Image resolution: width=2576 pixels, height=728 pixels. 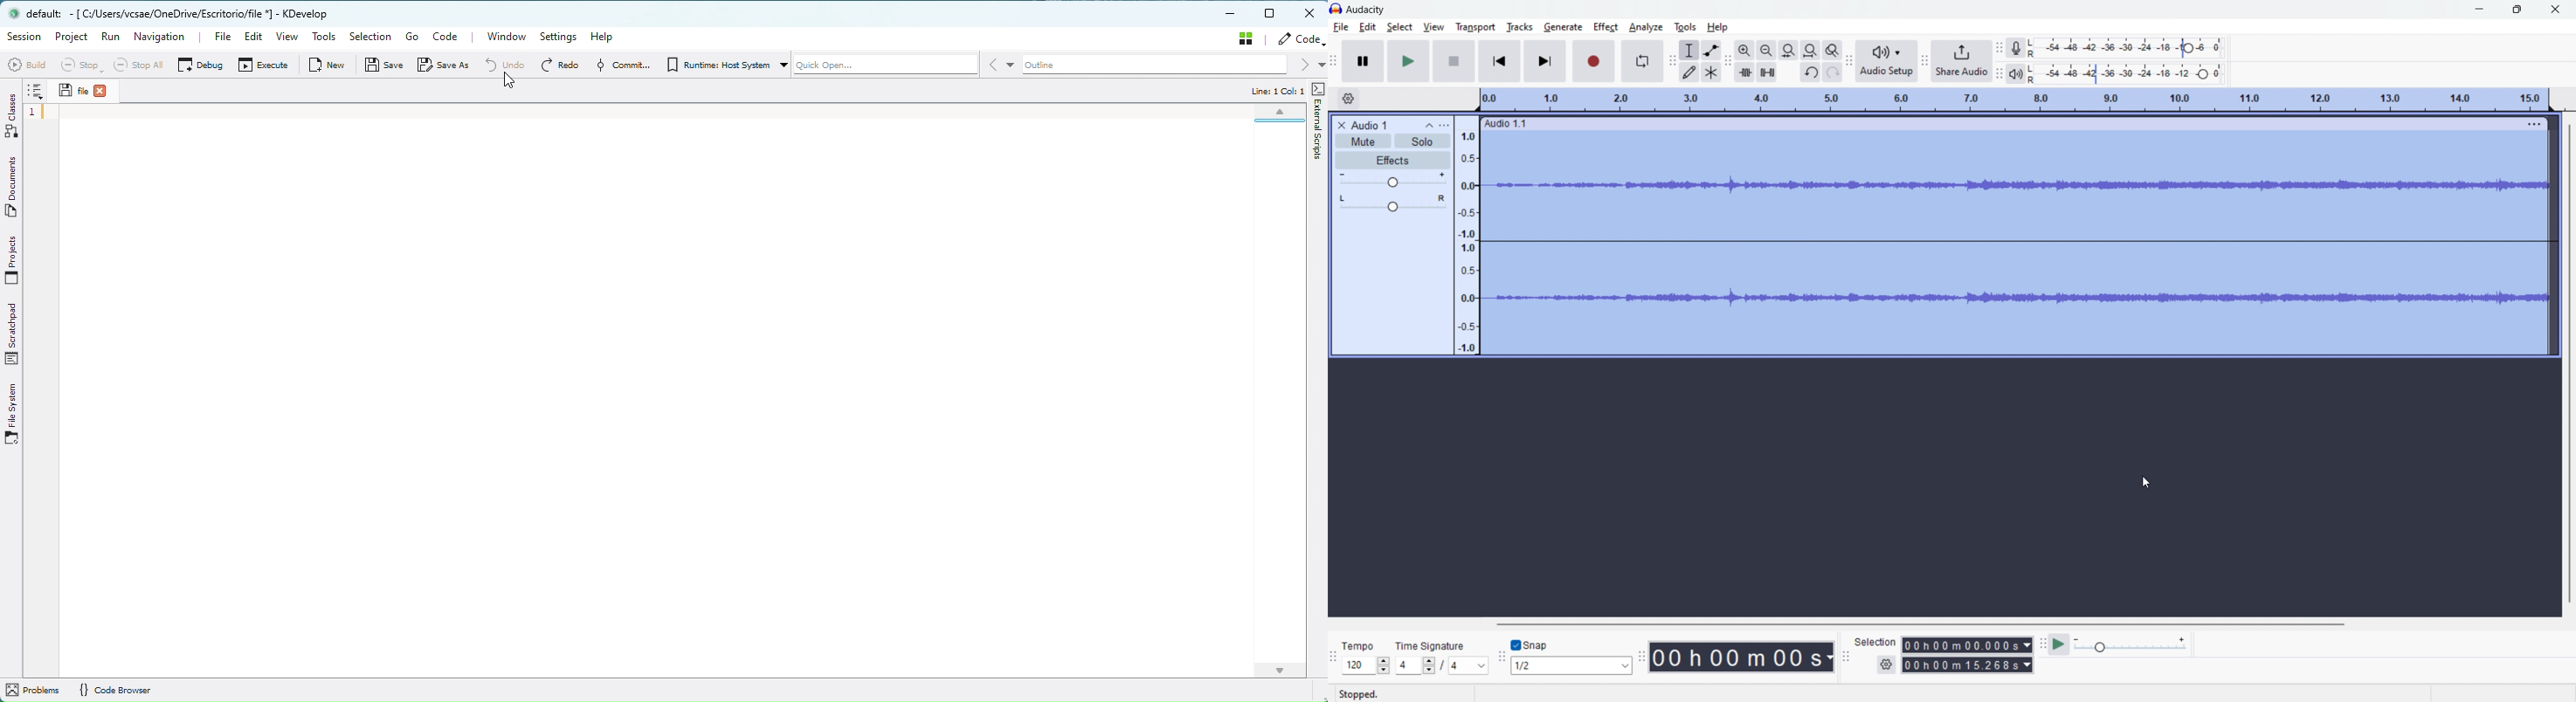 I want to click on analyze, so click(x=1645, y=28).